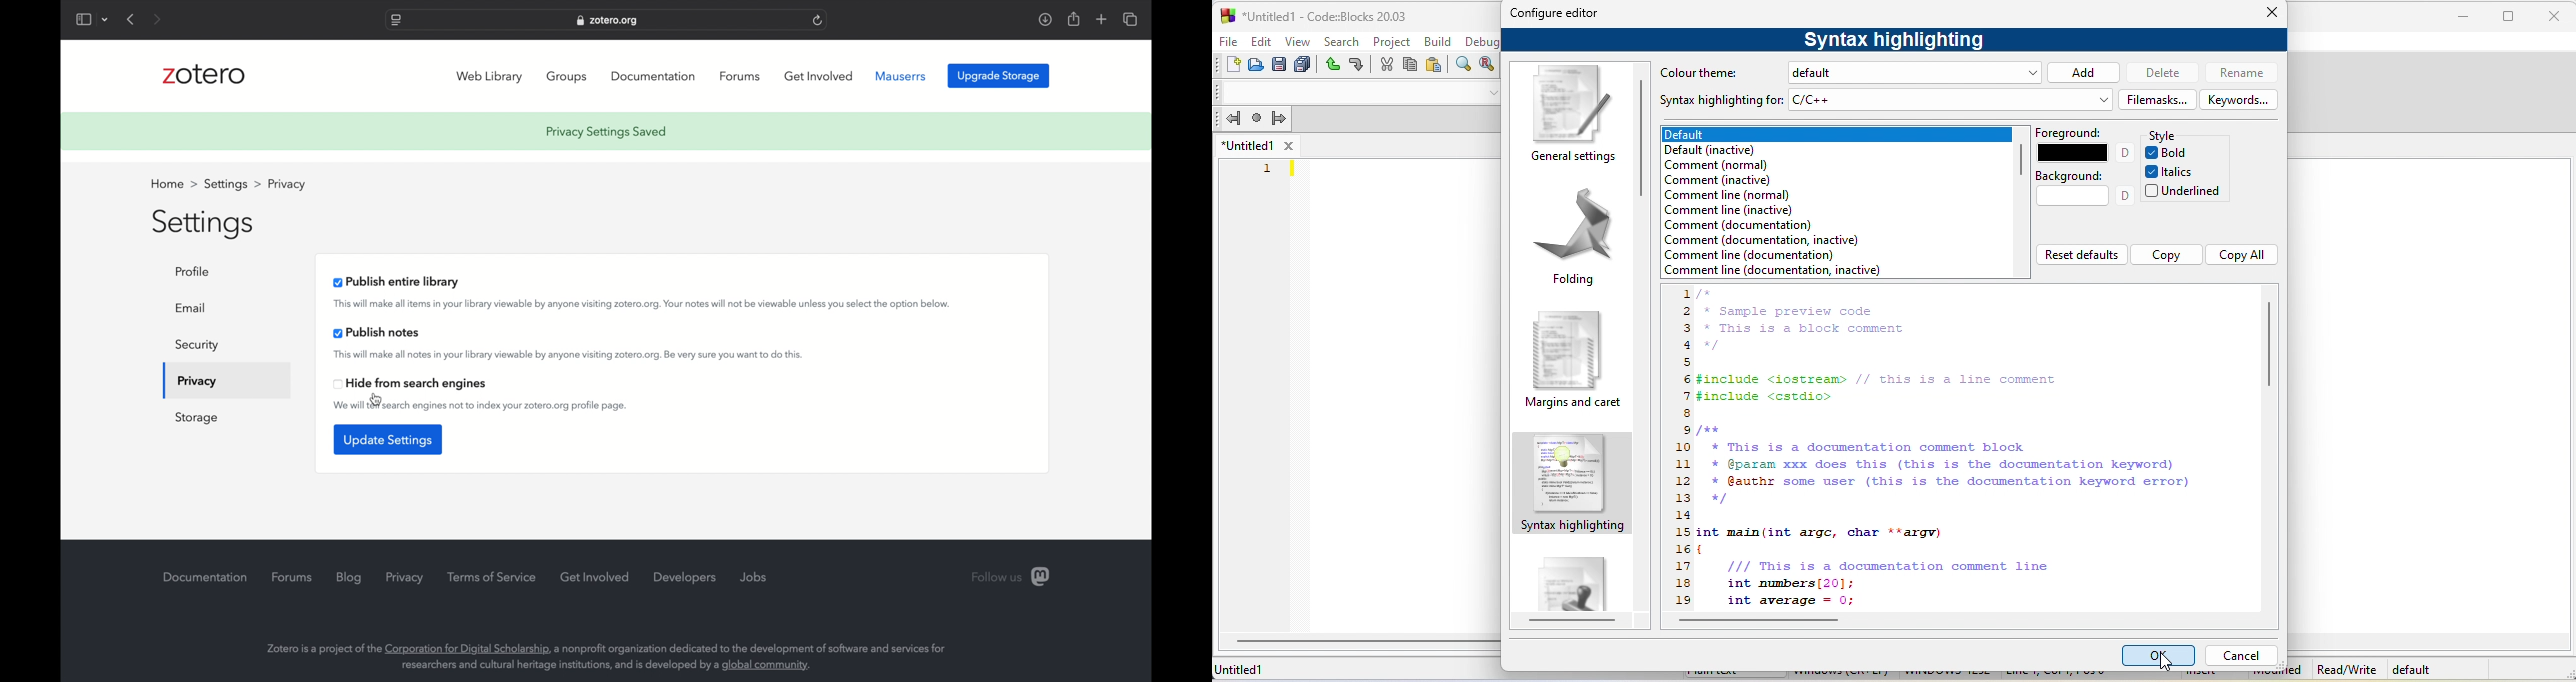  What do you see at coordinates (489, 77) in the screenshot?
I see `web library` at bounding box center [489, 77].